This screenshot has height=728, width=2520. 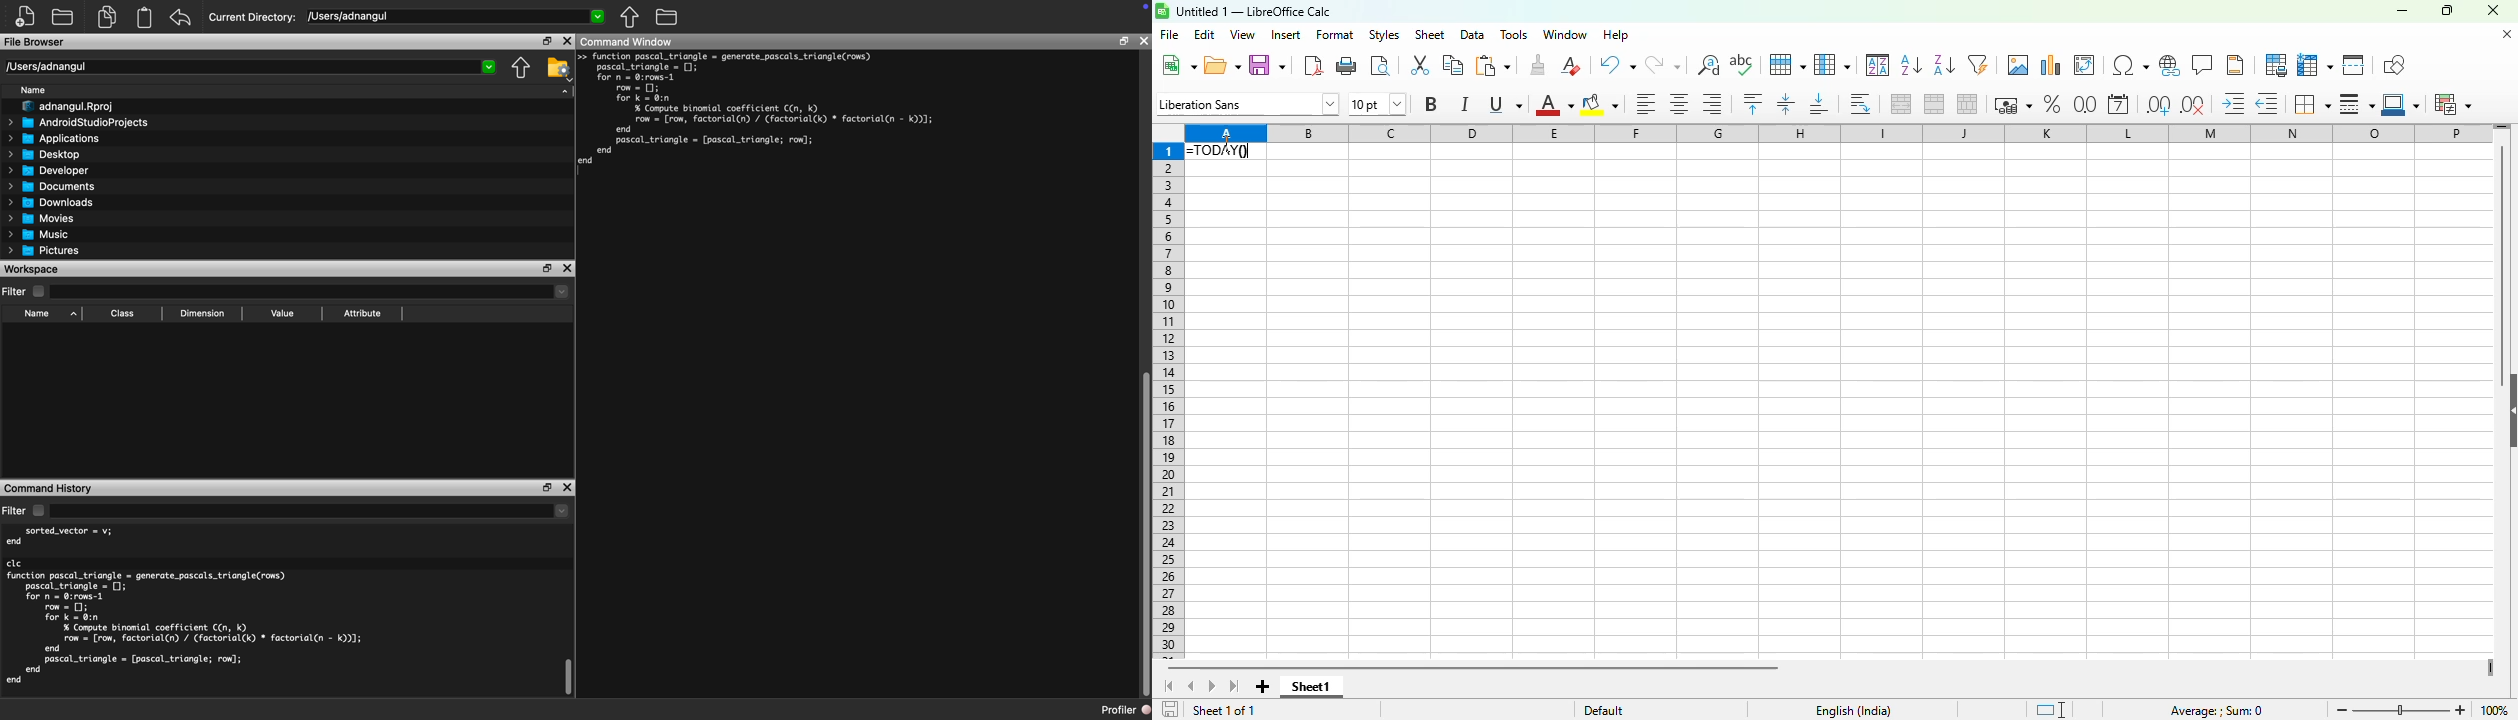 I want to click on horizontal scroll bar, so click(x=1477, y=669).